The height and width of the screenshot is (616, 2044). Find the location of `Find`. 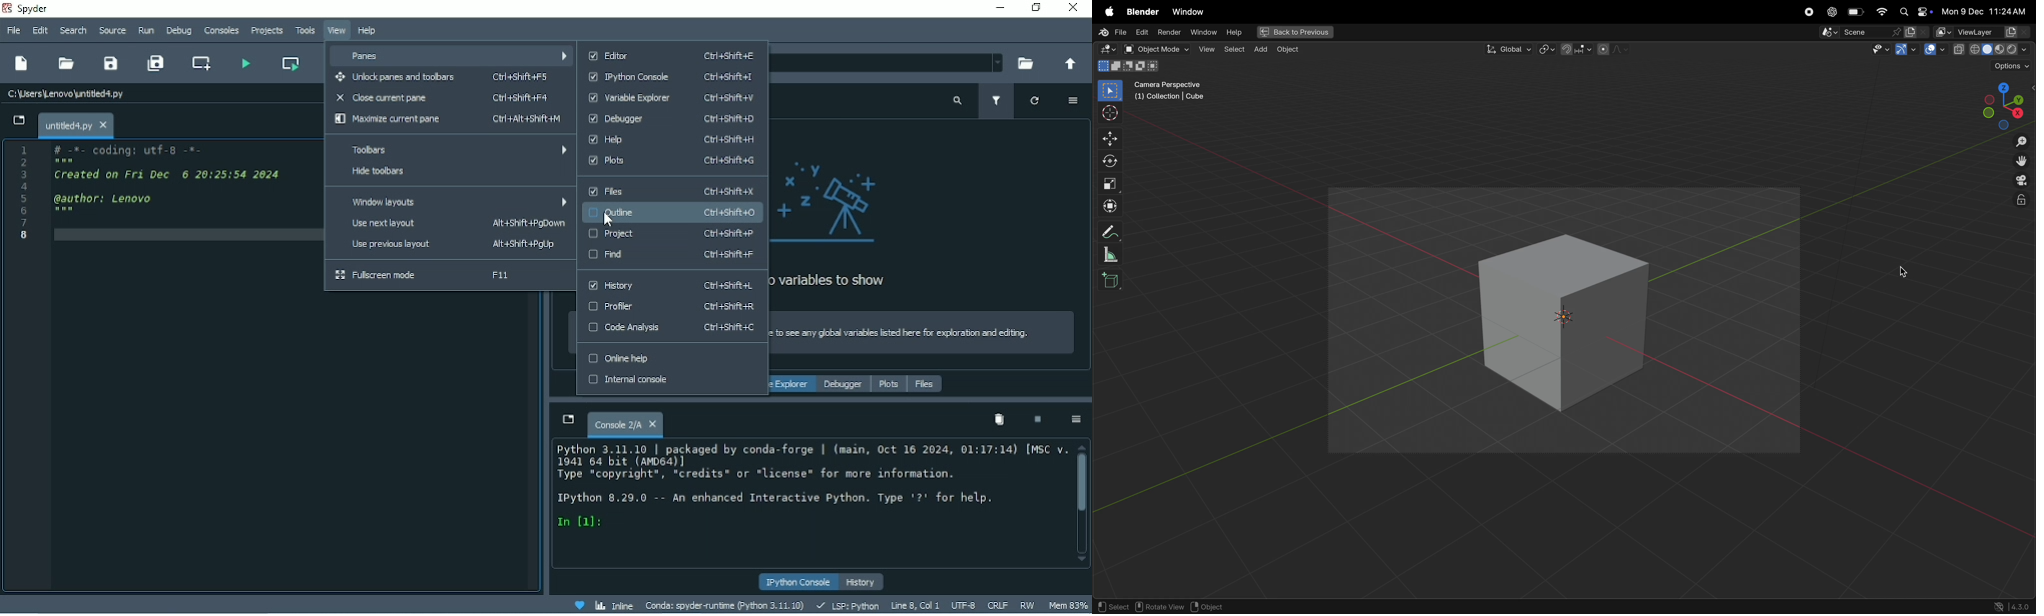

Find is located at coordinates (674, 255).